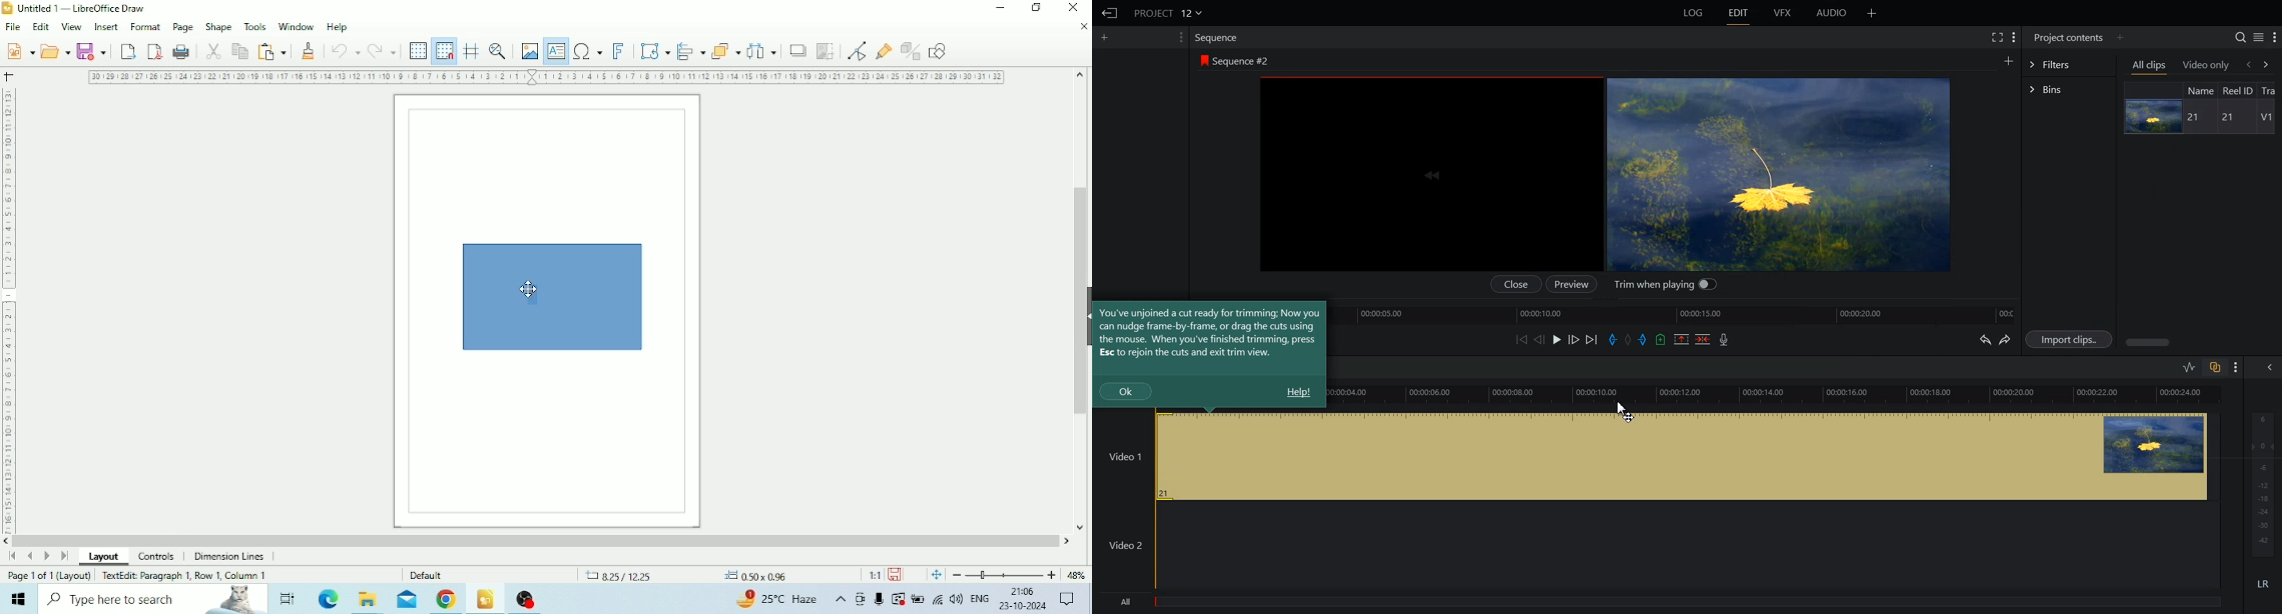  Describe the element at coordinates (980, 597) in the screenshot. I see `Language` at that location.